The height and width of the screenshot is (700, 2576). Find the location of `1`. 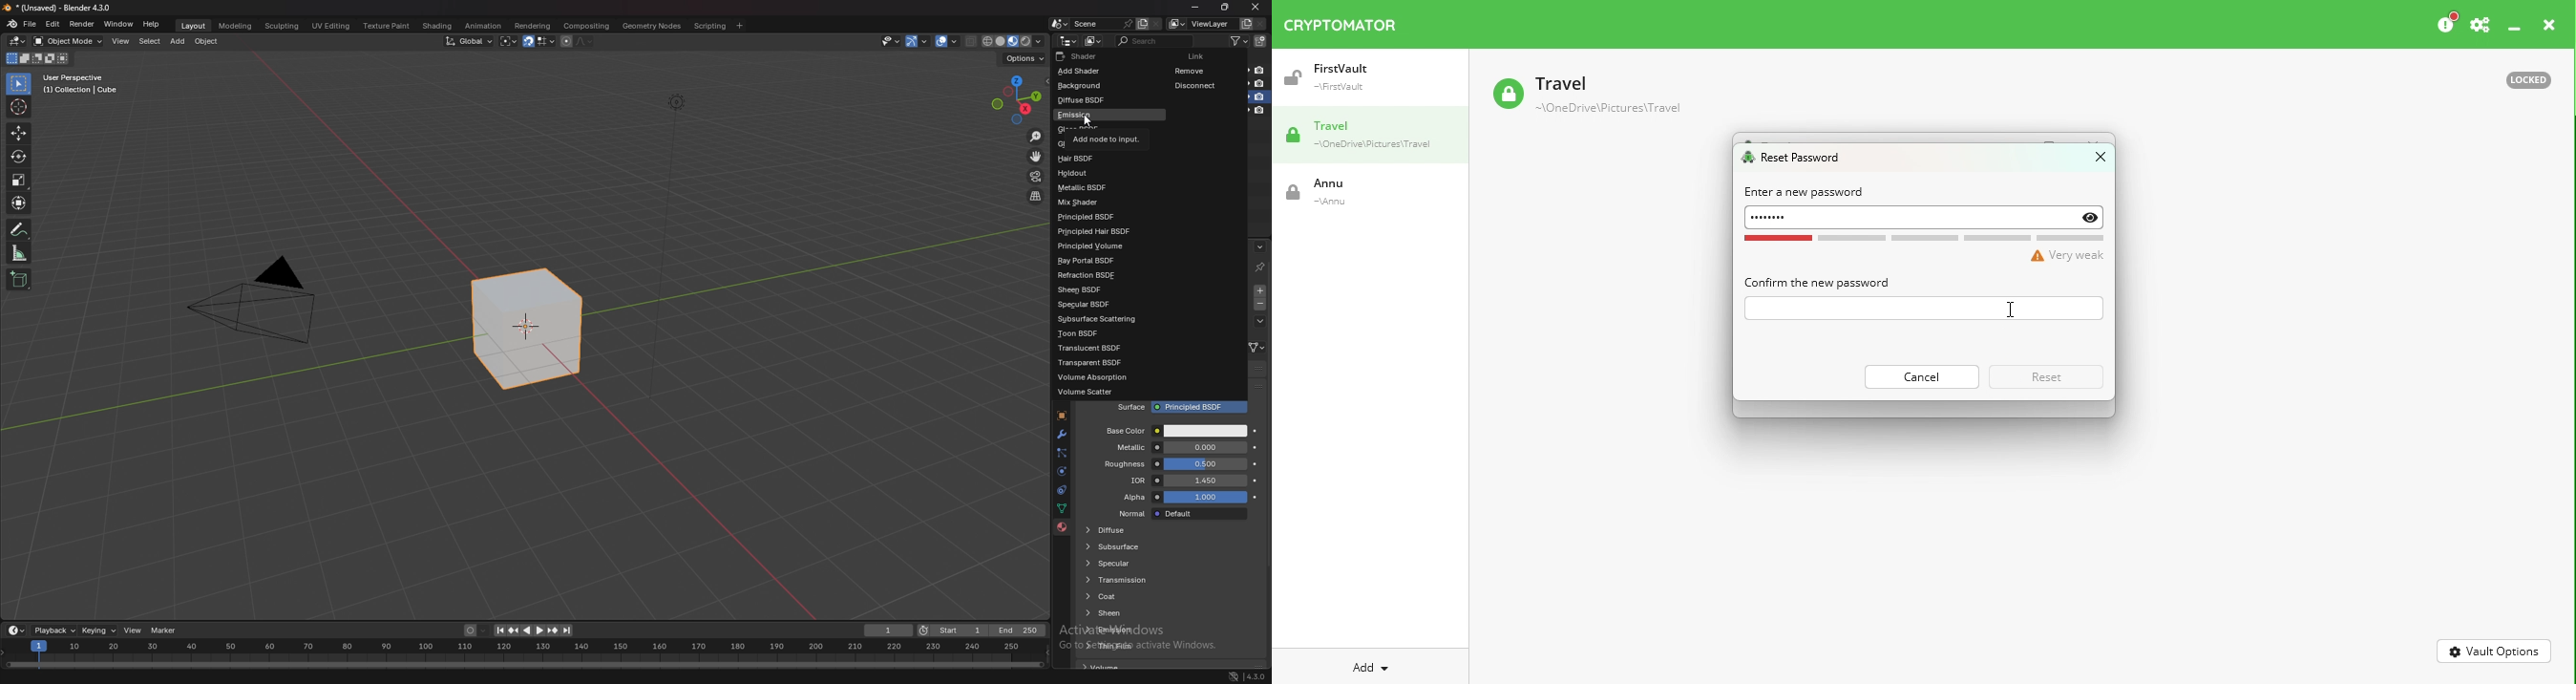

1 is located at coordinates (889, 630).